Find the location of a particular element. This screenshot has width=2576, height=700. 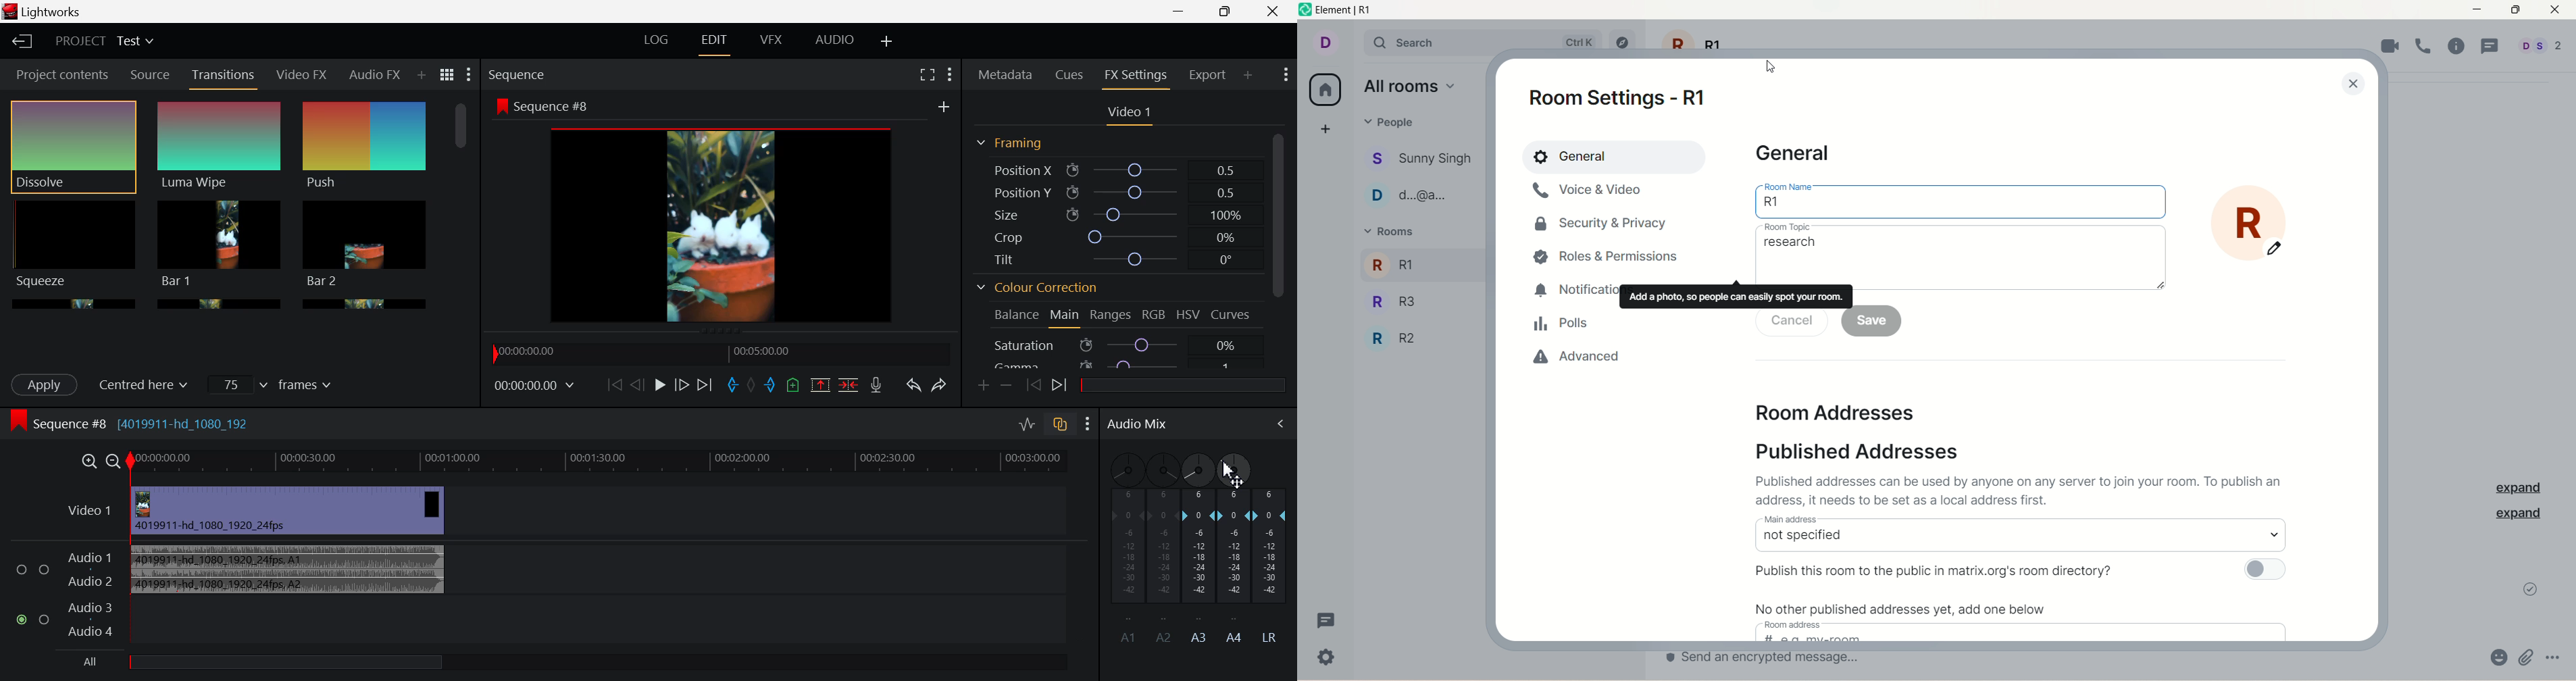

rooms is located at coordinates (1394, 231).